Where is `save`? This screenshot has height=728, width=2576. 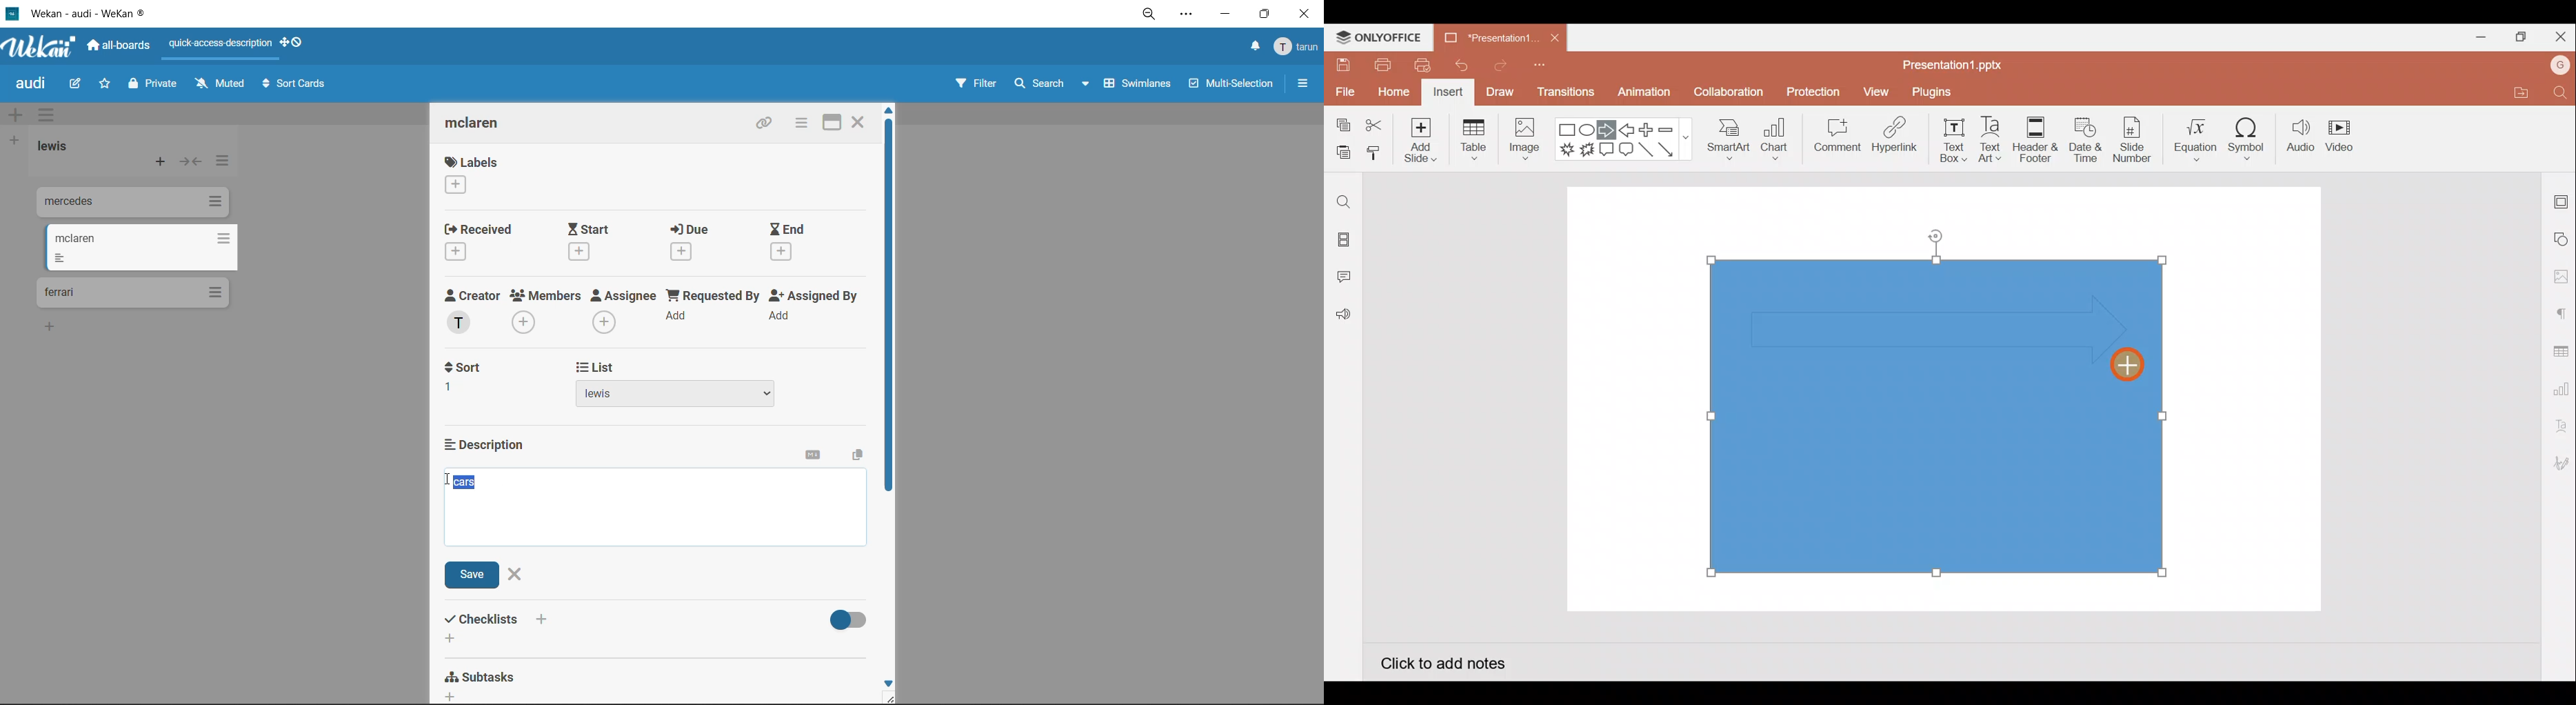 save is located at coordinates (474, 575).